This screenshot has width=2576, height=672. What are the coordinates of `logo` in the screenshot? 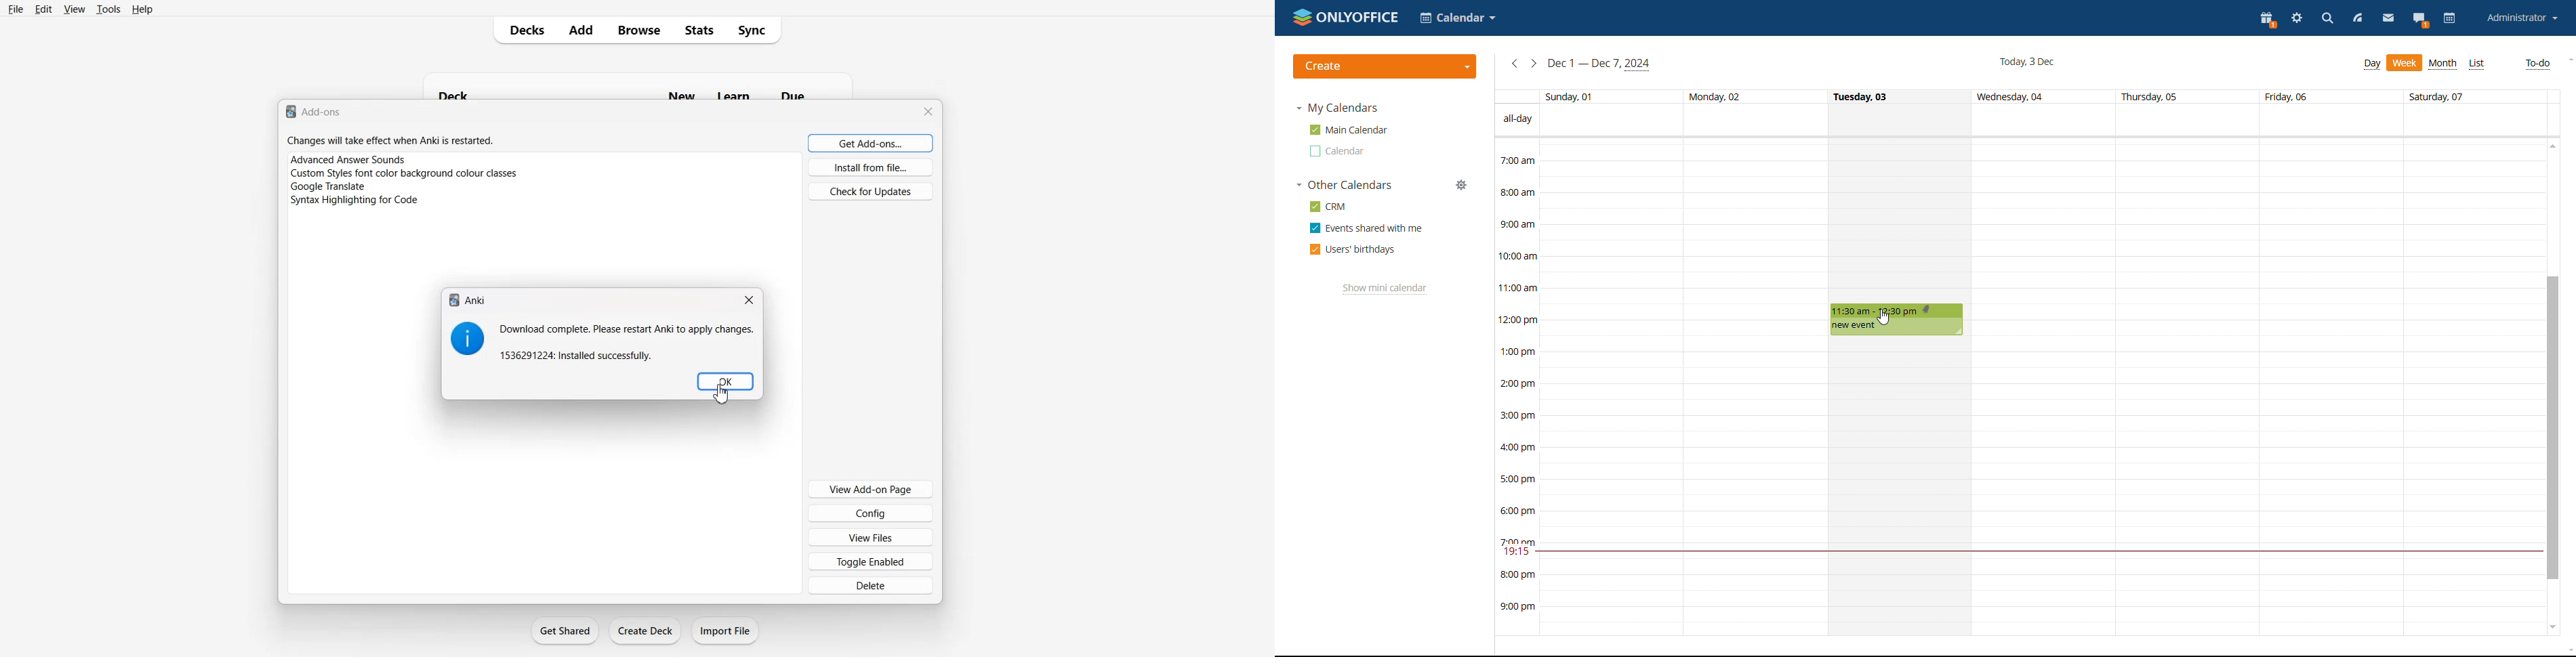 It's located at (290, 112).